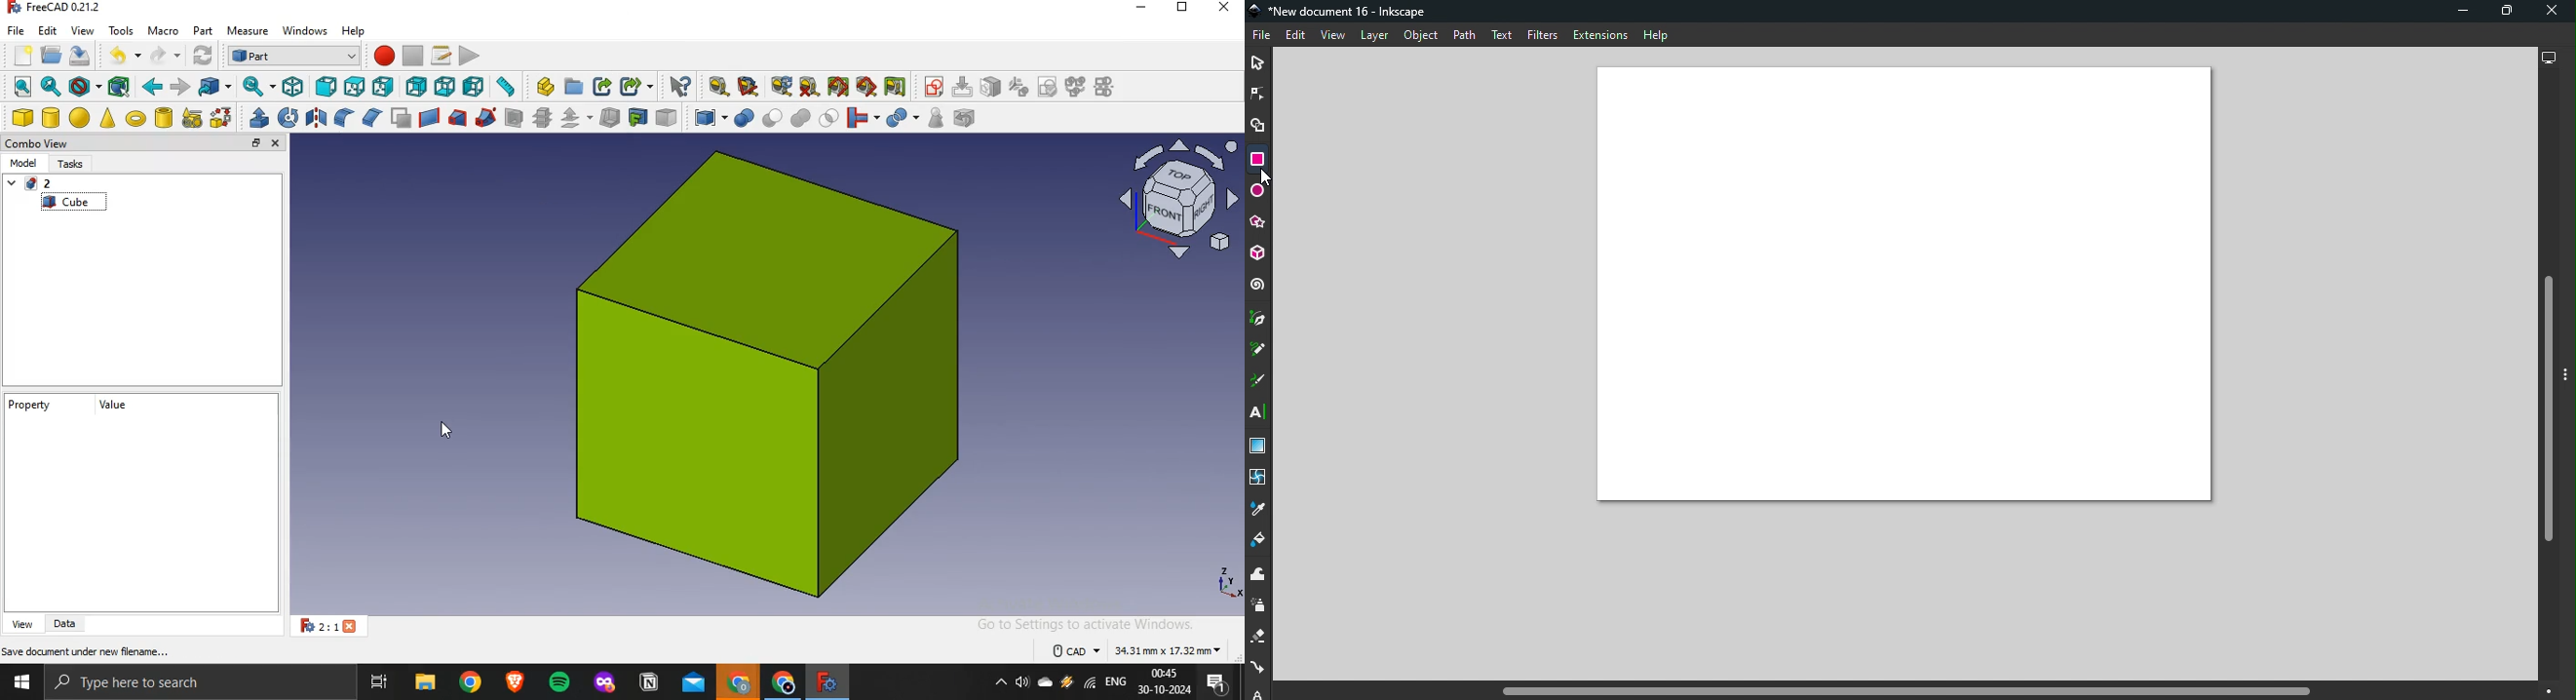  What do you see at coordinates (288, 118) in the screenshot?
I see `revolve` at bounding box center [288, 118].